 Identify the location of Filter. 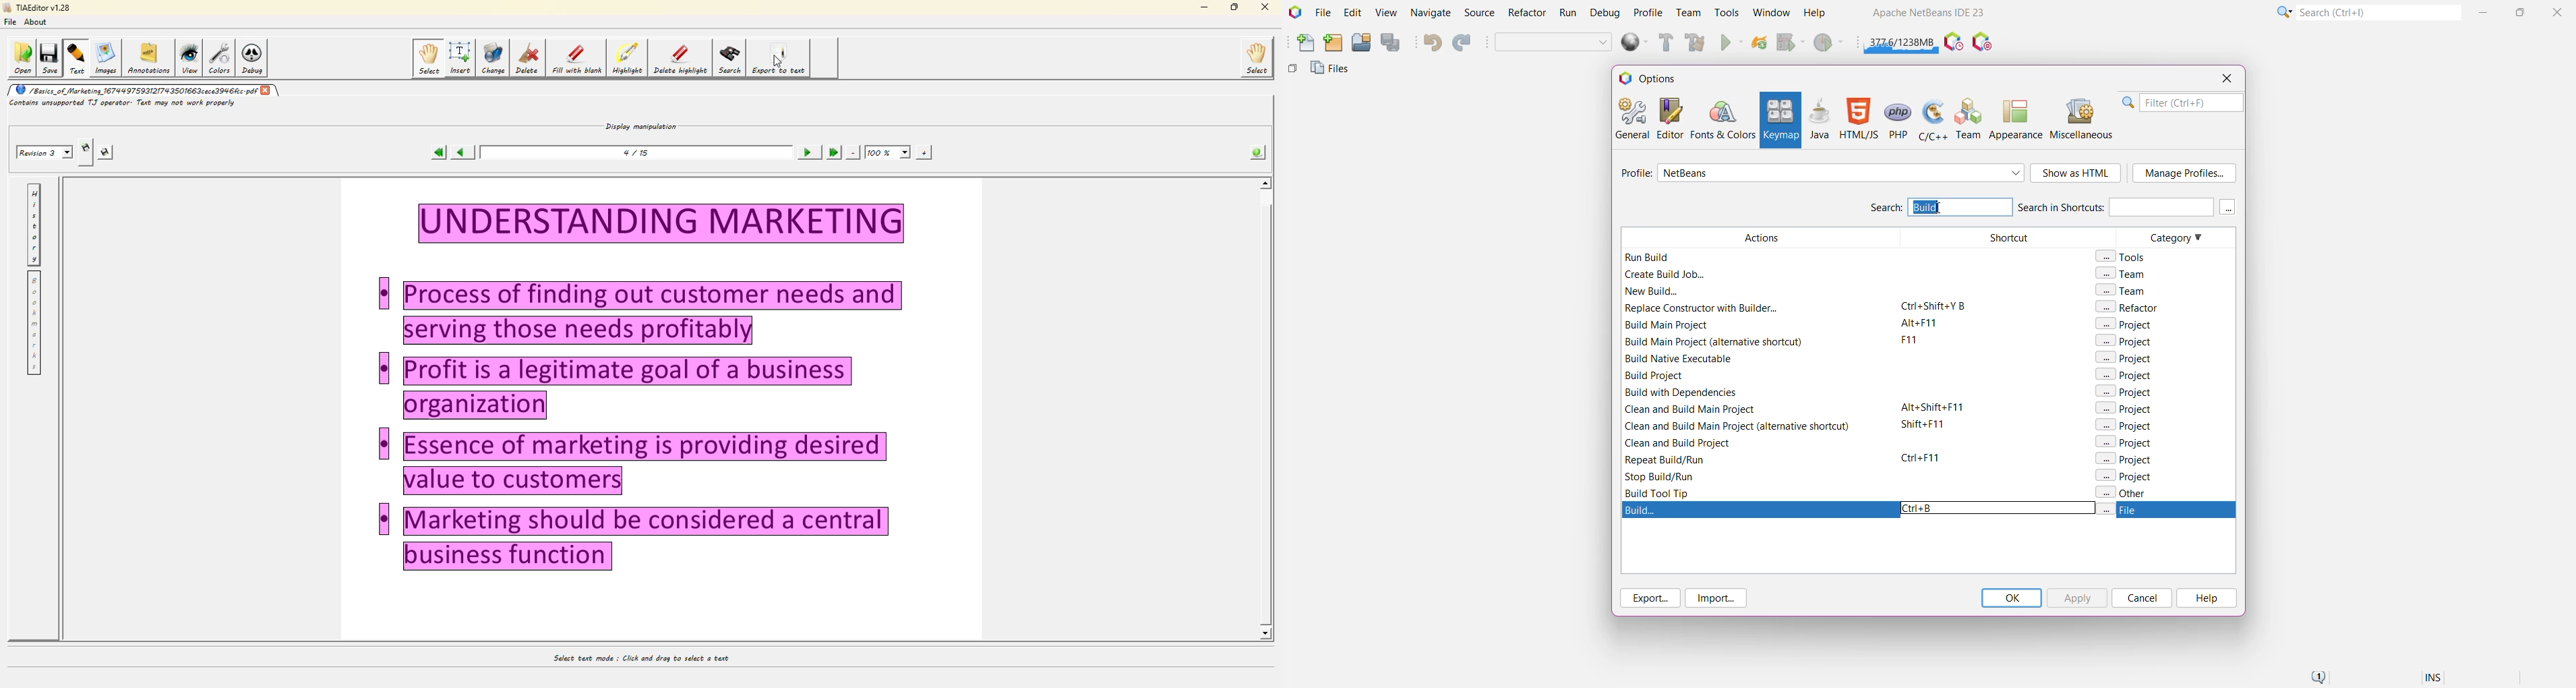
(2182, 103).